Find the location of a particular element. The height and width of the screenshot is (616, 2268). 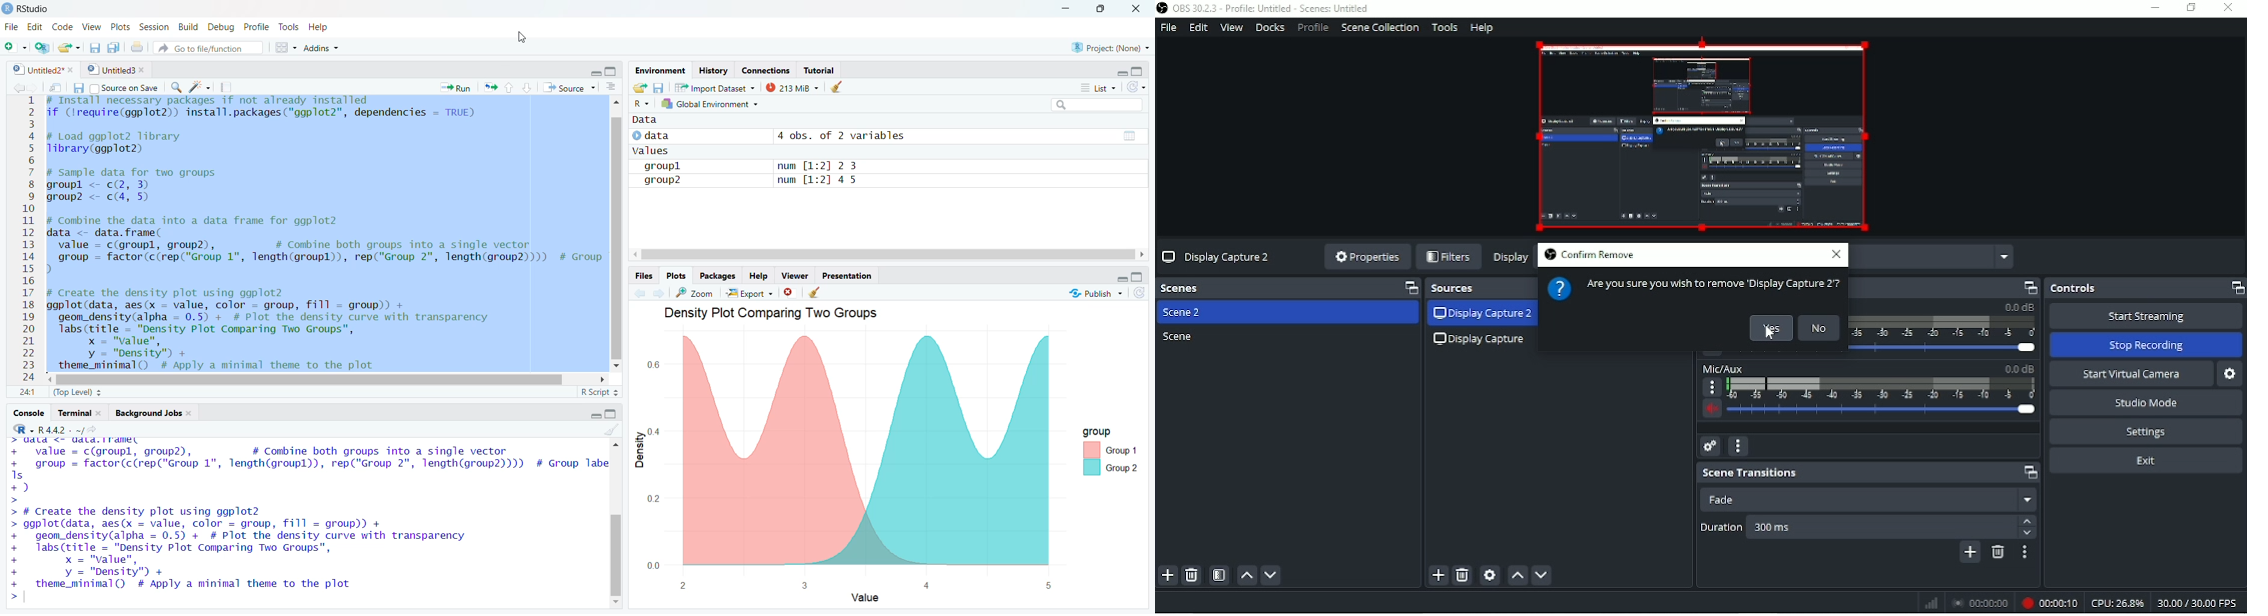

ports is located at coordinates (122, 26).